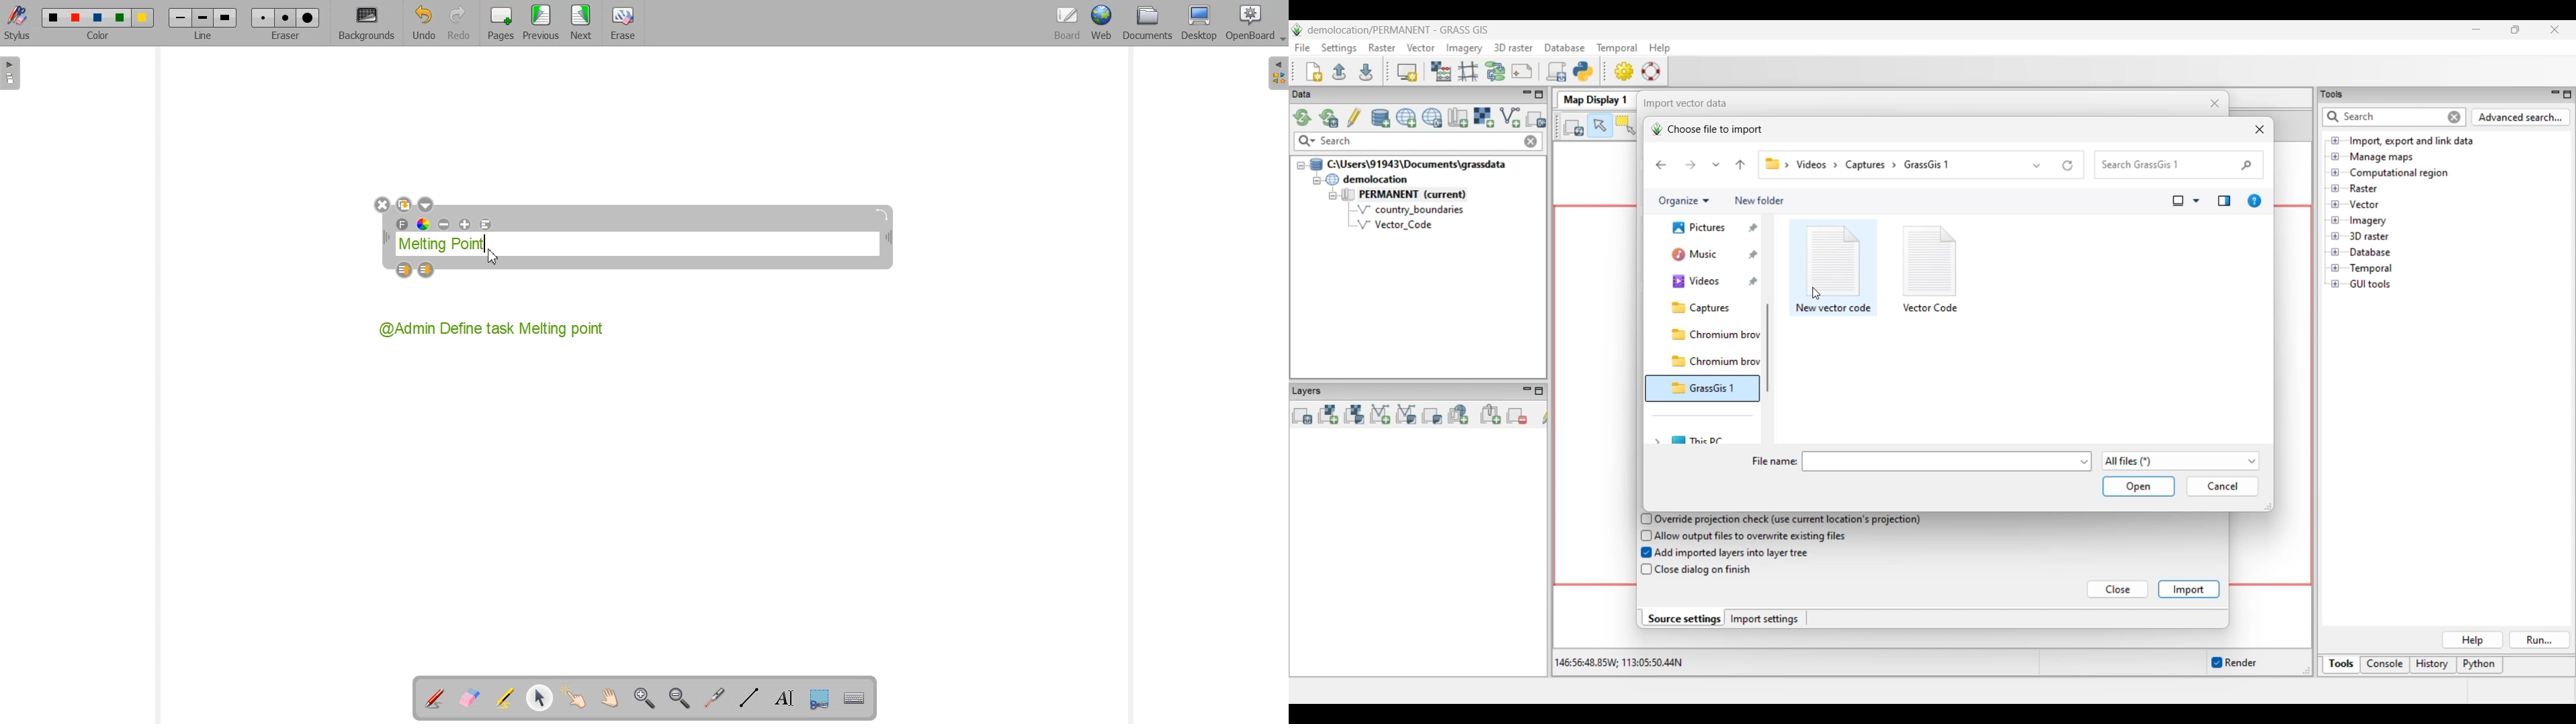 The image size is (2576, 728). Describe the element at coordinates (506, 699) in the screenshot. I see `Highlight` at that location.